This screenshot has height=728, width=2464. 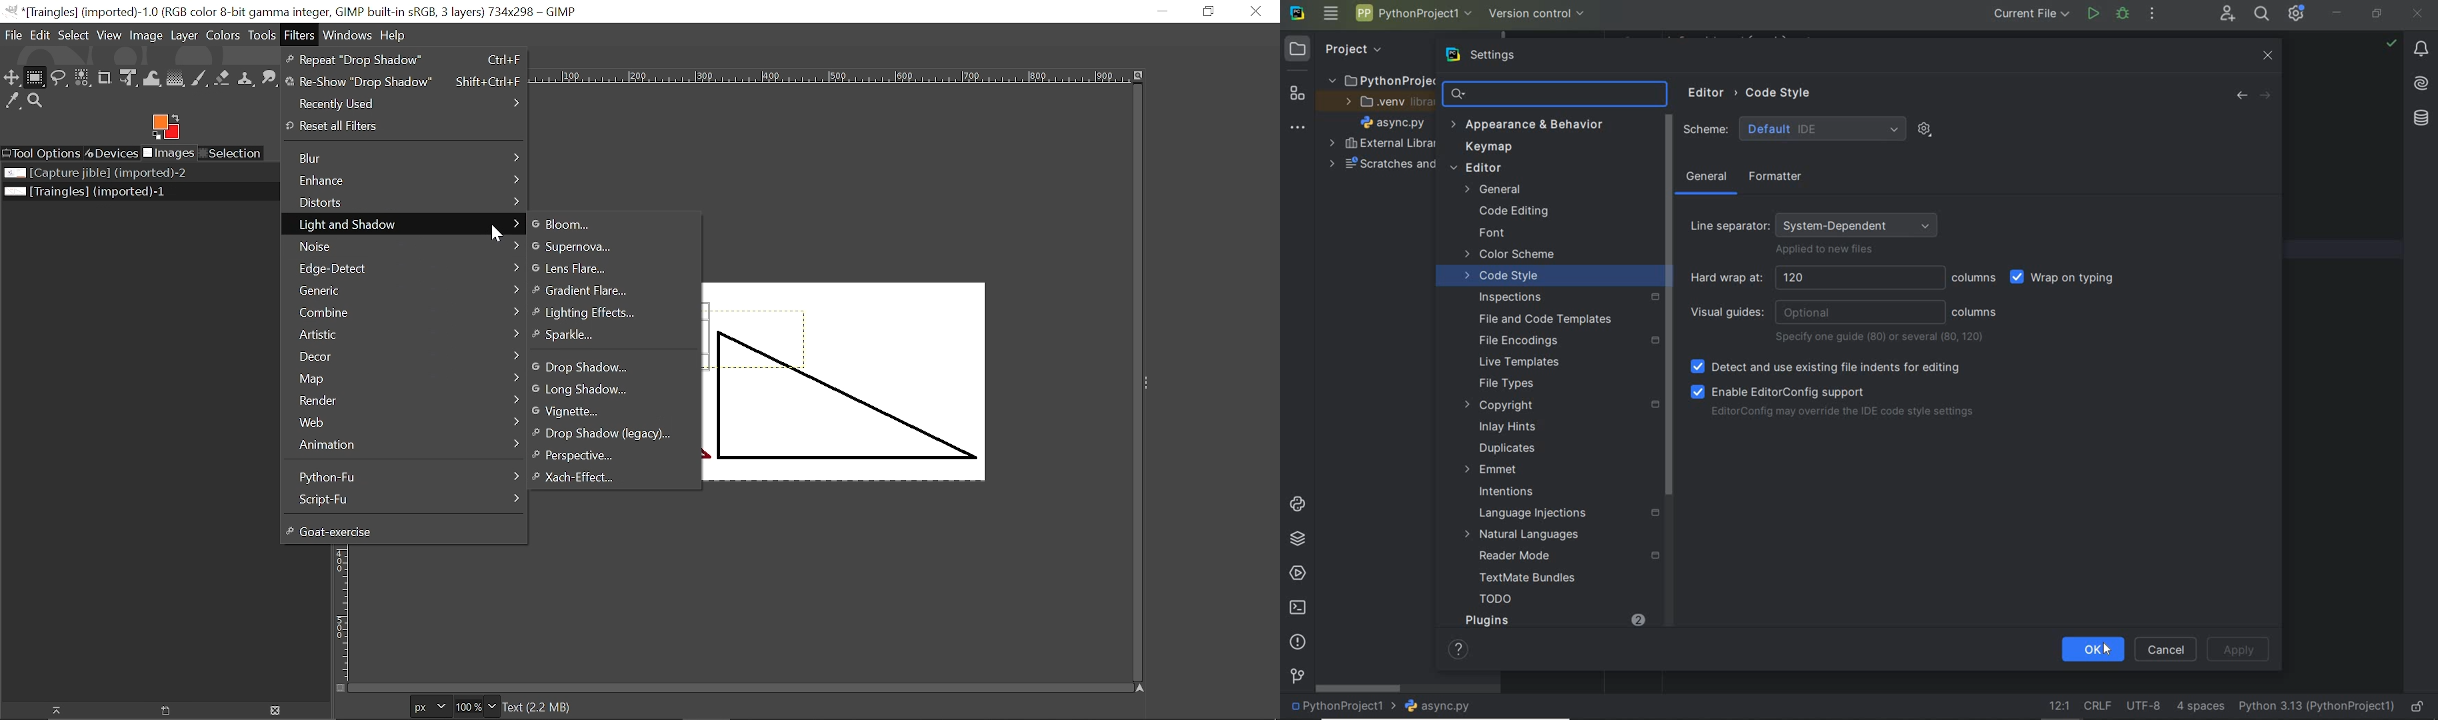 I want to click on .venv, so click(x=1385, y=104).